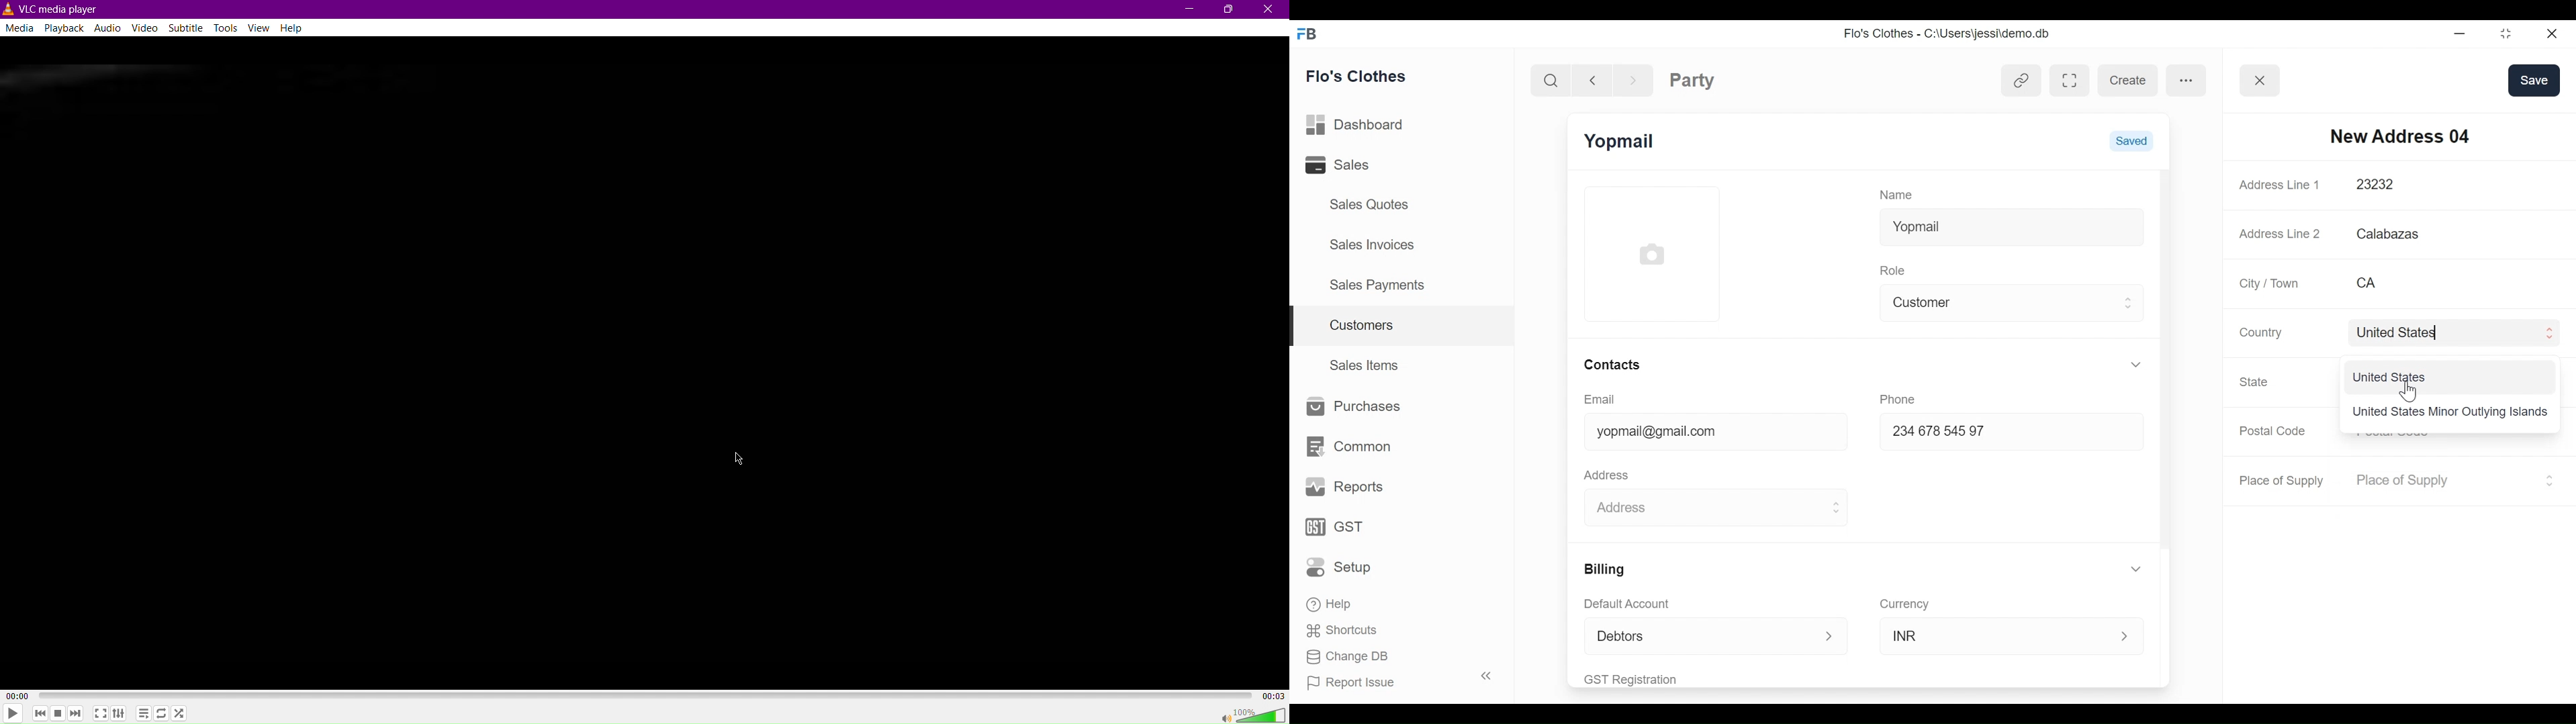 This screenshot has height=728, width=2576. Describe the element at coordinates (1346, 487) in the screenshot. I see `Reports` at that location.